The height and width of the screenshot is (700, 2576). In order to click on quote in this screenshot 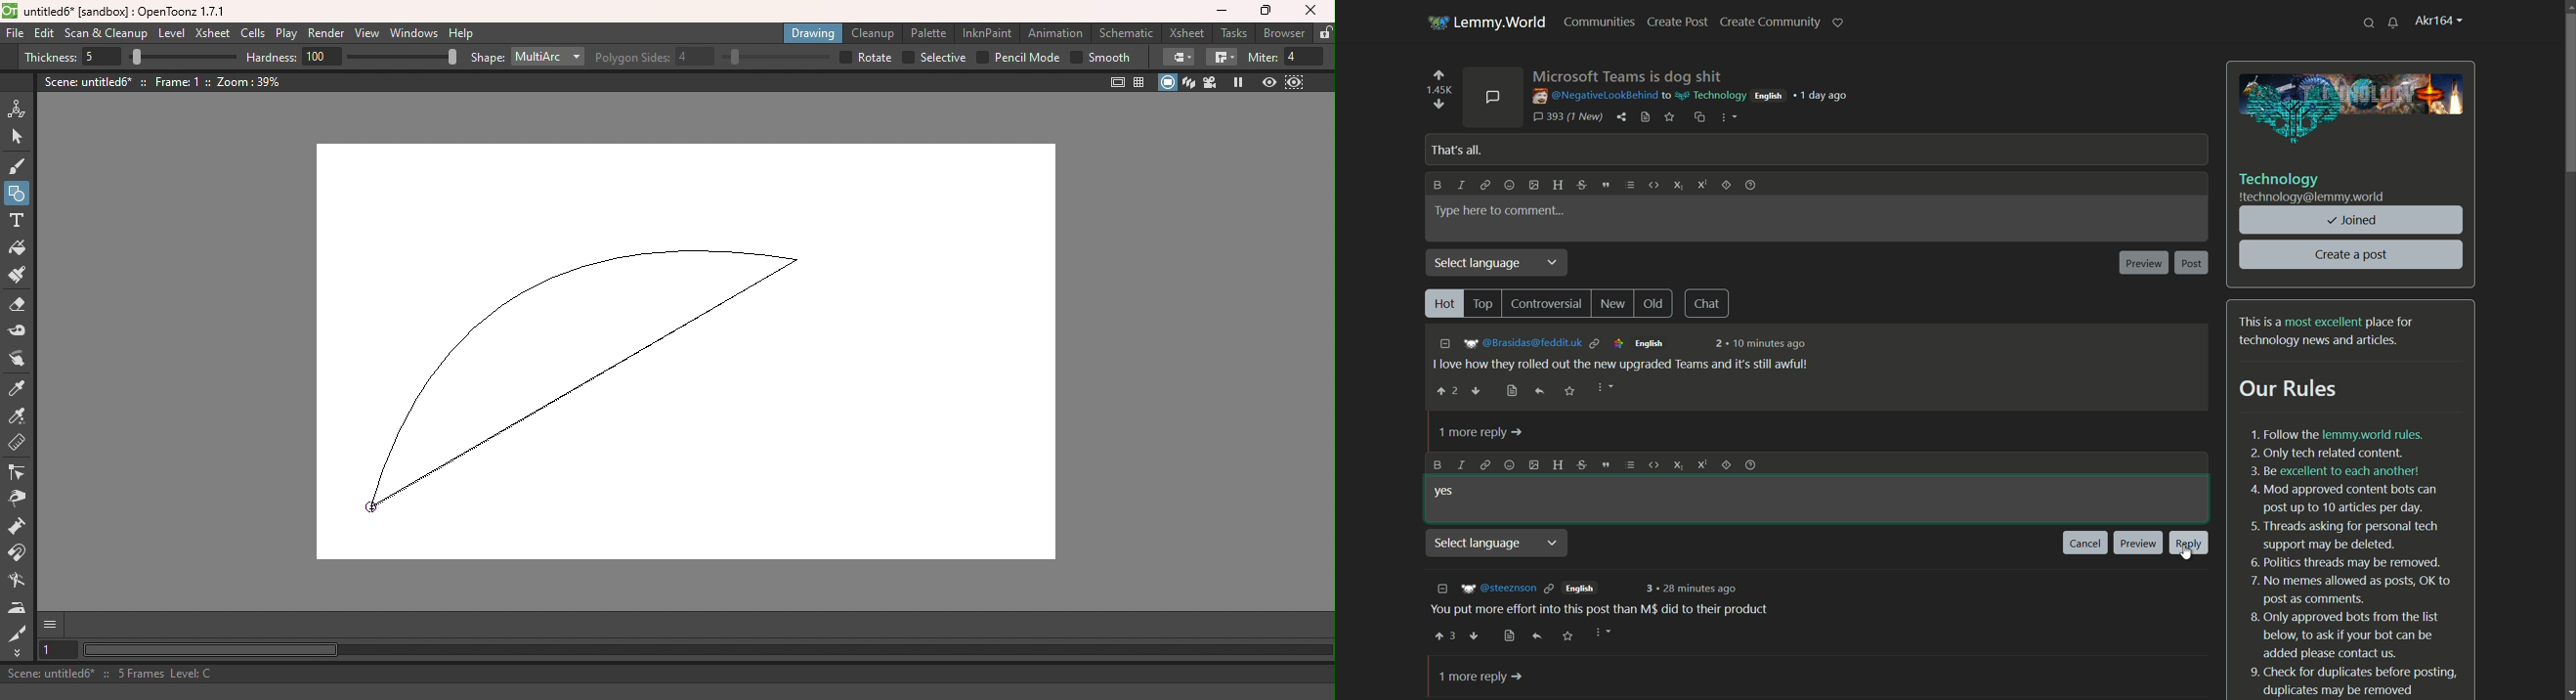, I will do `click(1604, 465)`.